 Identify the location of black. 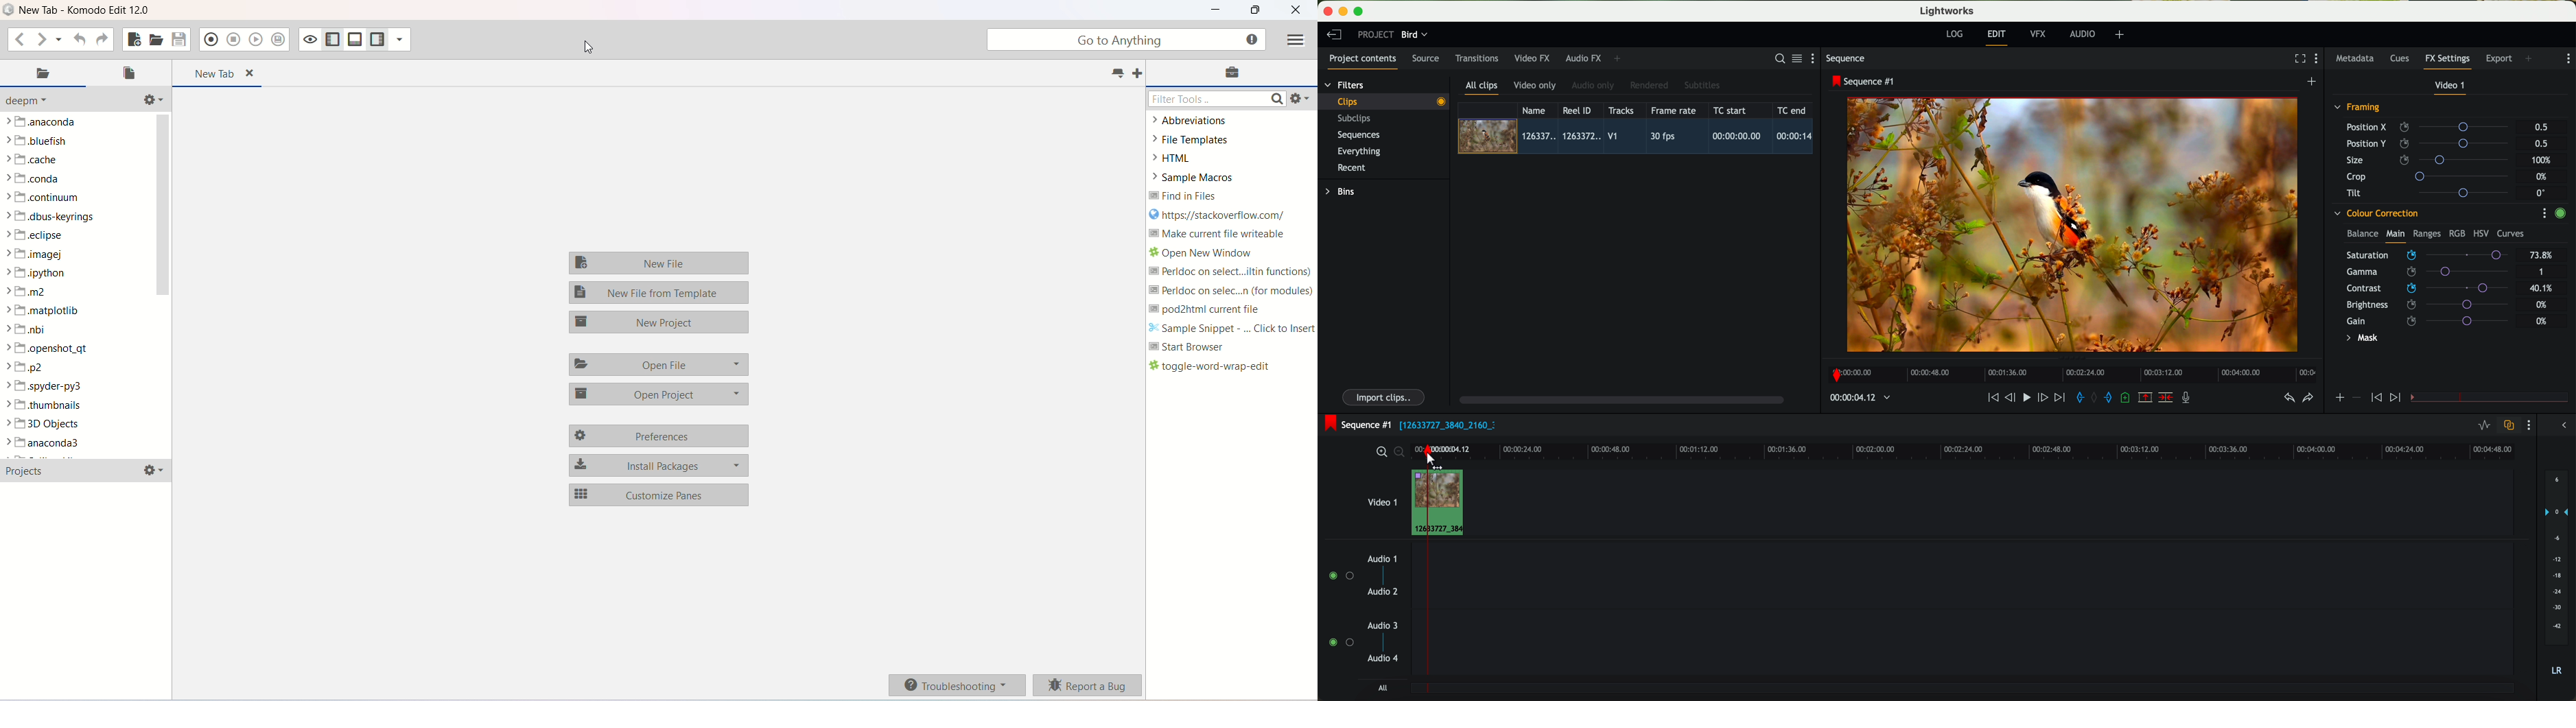
(1443, 424).